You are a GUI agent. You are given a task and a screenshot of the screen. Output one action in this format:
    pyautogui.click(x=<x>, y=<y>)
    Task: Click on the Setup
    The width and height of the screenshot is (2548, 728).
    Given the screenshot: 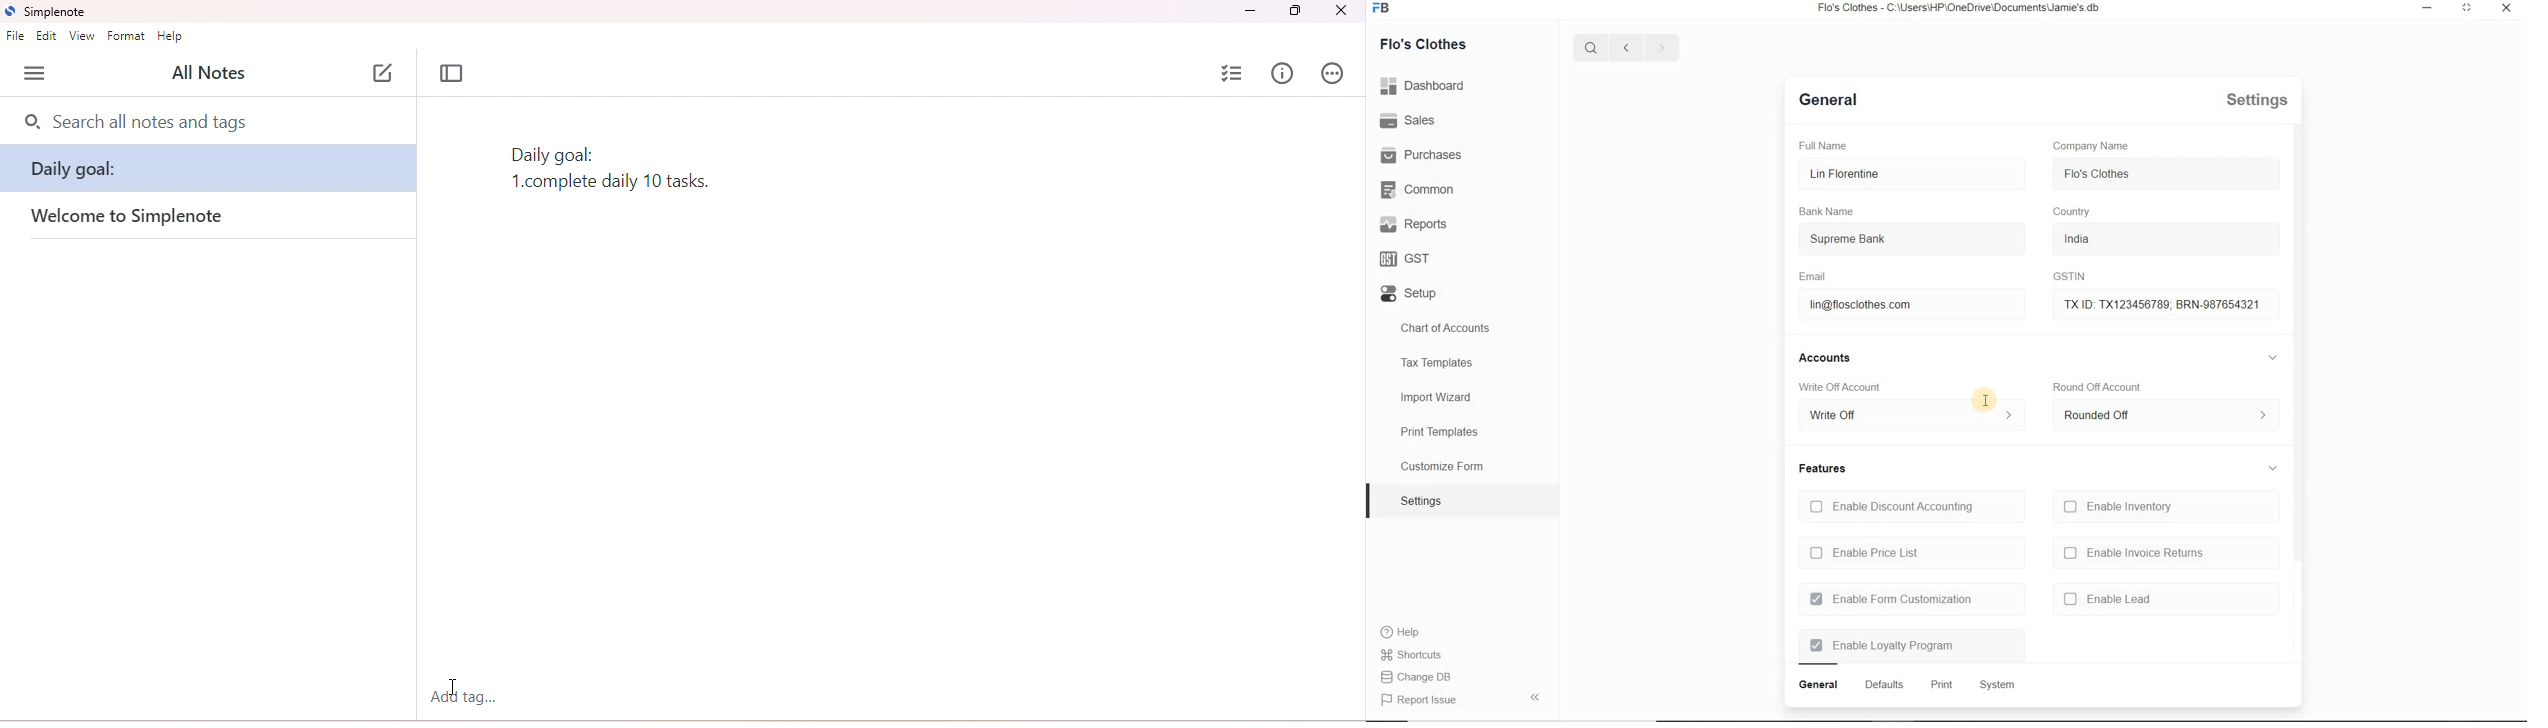 What is the action you would take?
    pyautogui.click(x=1407, y=297)
    